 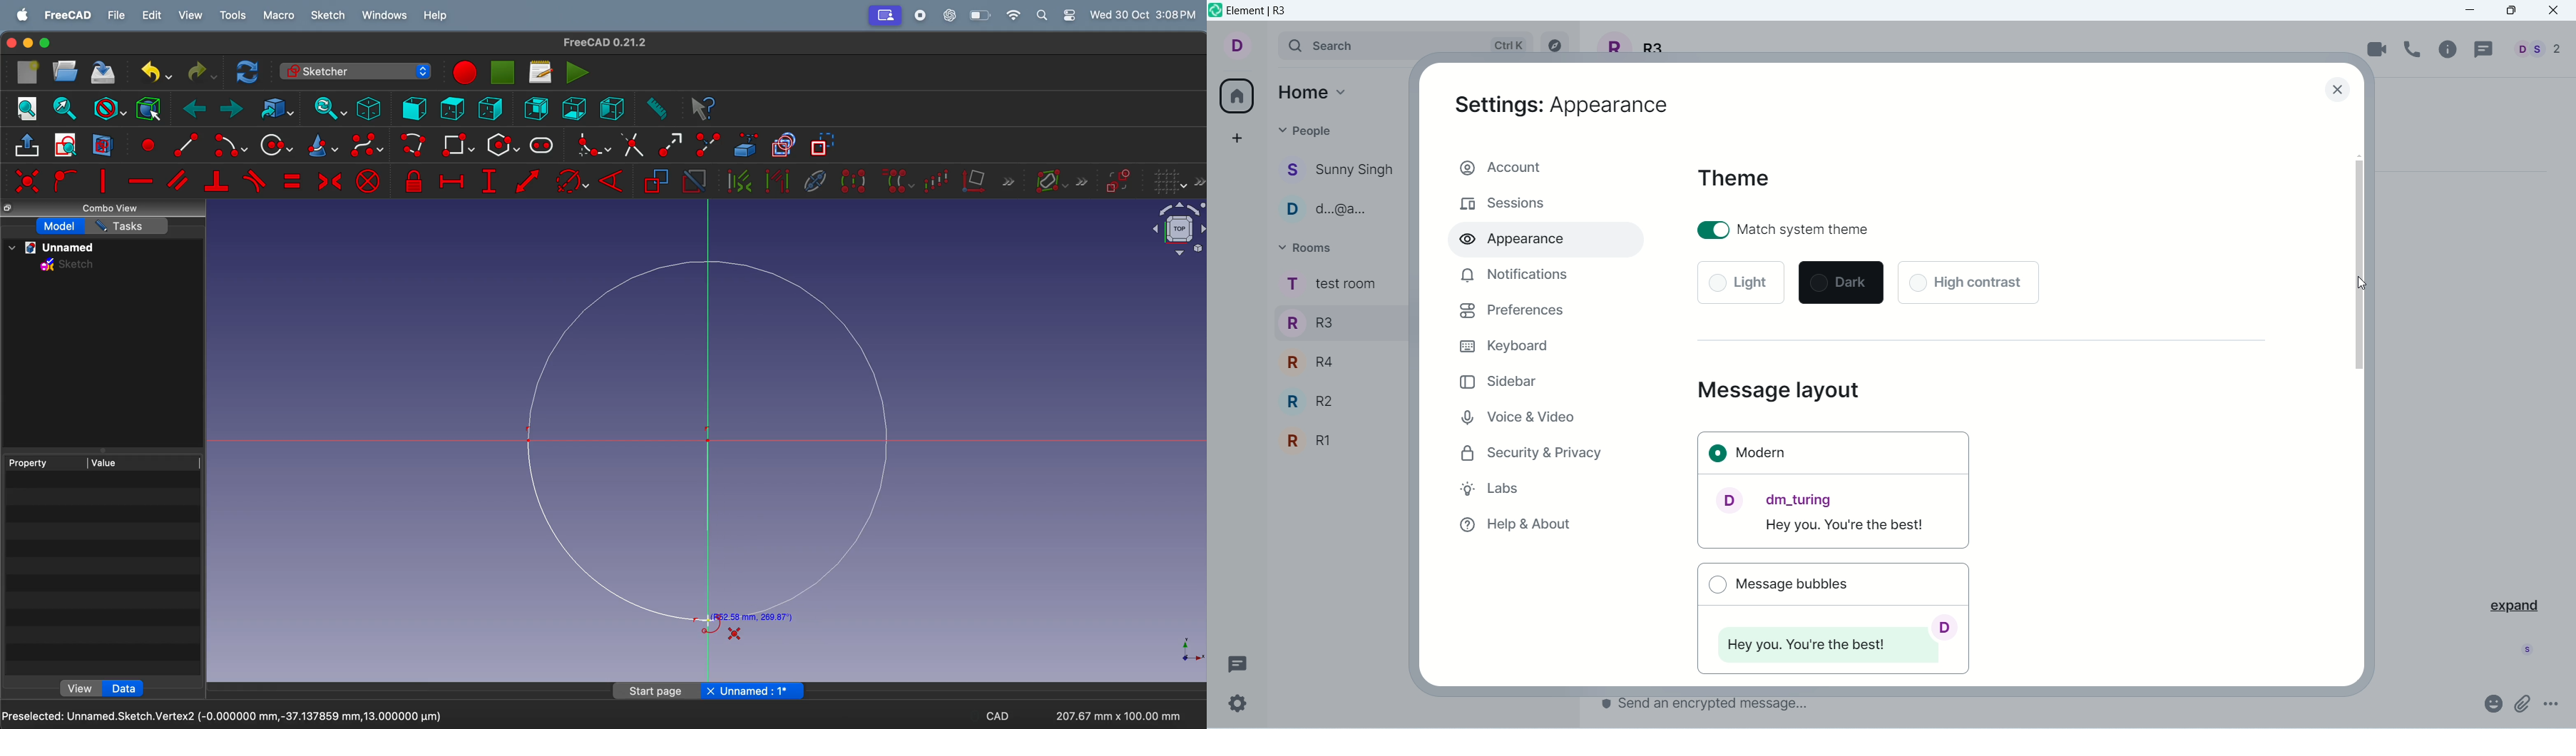 What do you see at coordinates (590, 145) in the screenshot?
I see `create fillet` at bounding box center [590, 145].